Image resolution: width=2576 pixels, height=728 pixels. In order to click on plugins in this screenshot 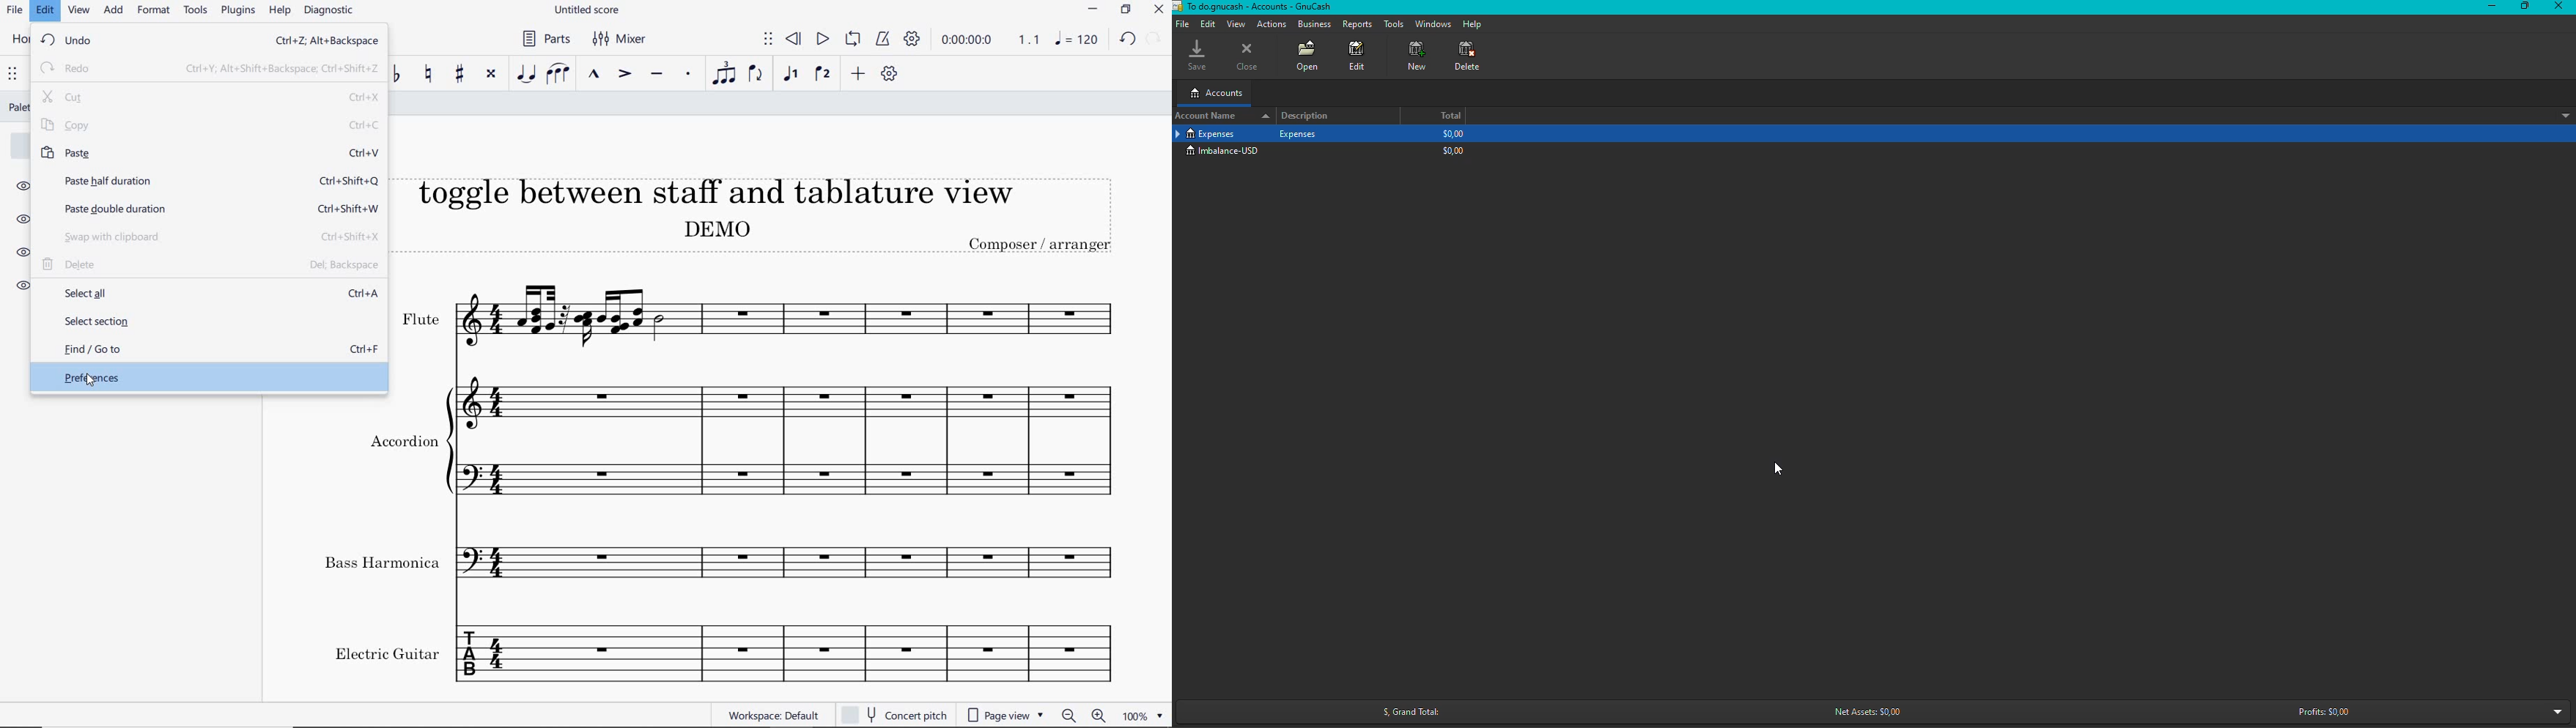, I will do `click(238, 11)`.